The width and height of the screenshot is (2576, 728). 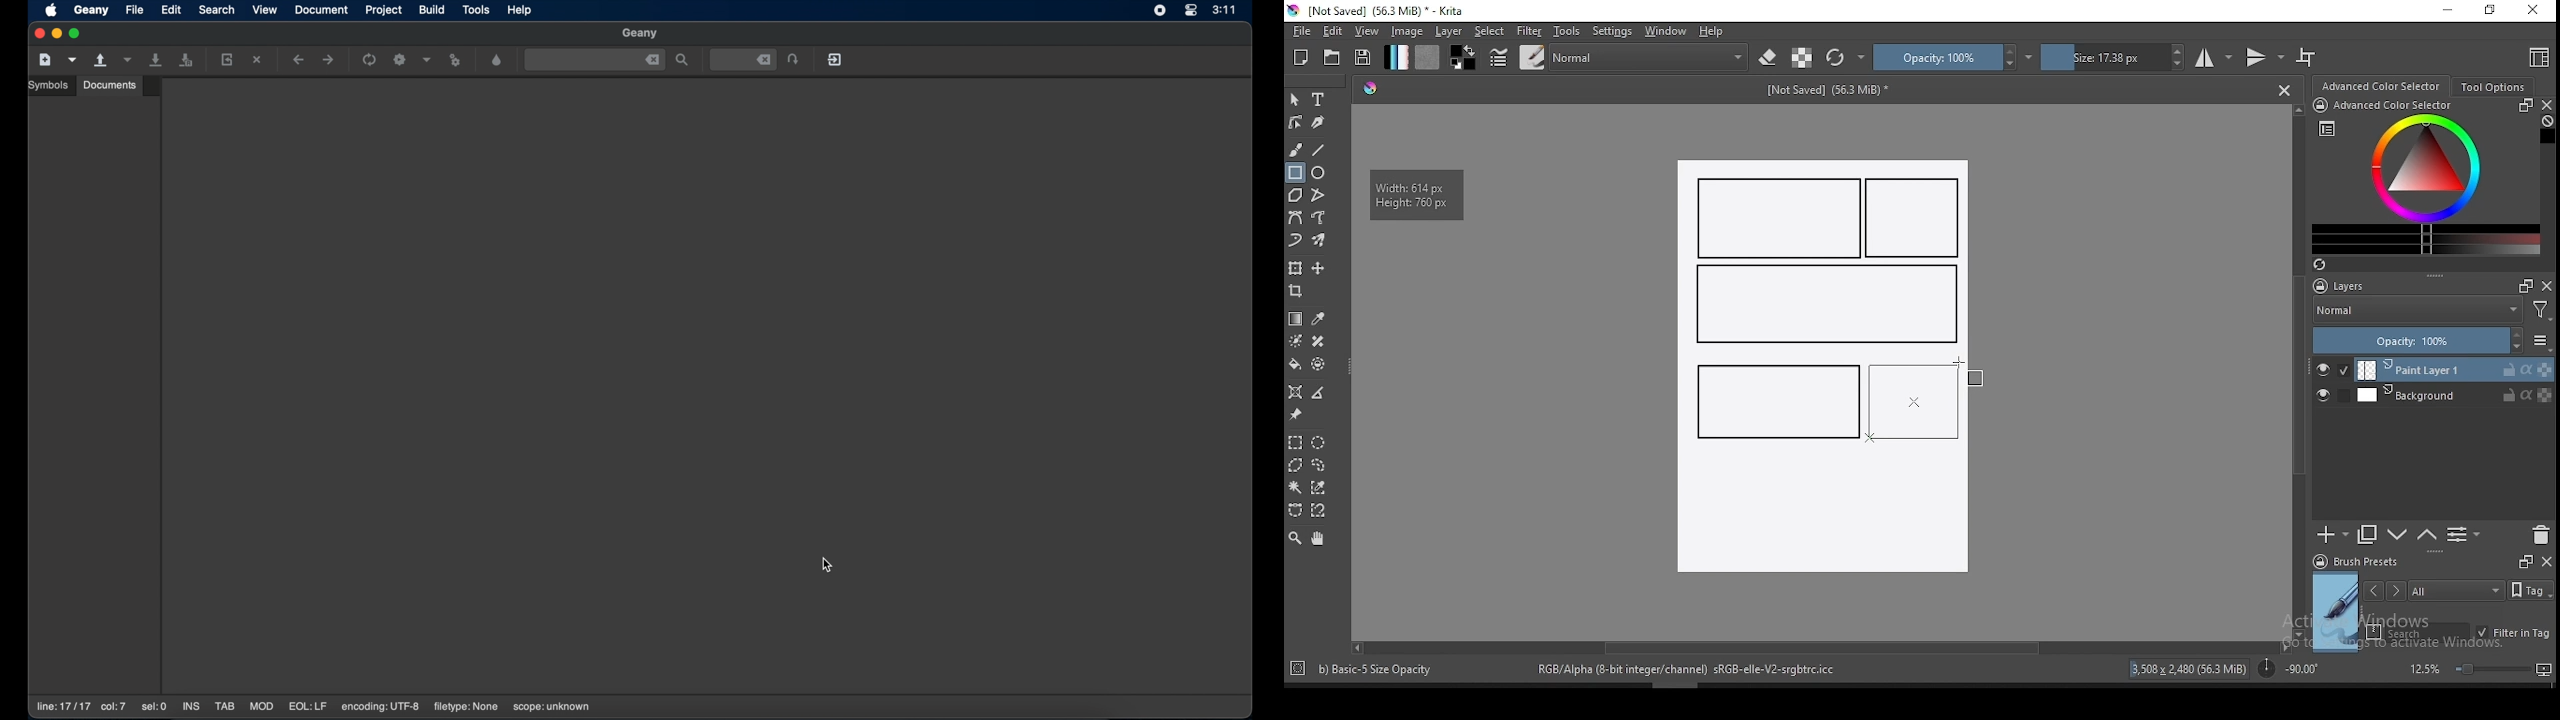 I want to click on move layer one step up, so click(x=2398, y=537).